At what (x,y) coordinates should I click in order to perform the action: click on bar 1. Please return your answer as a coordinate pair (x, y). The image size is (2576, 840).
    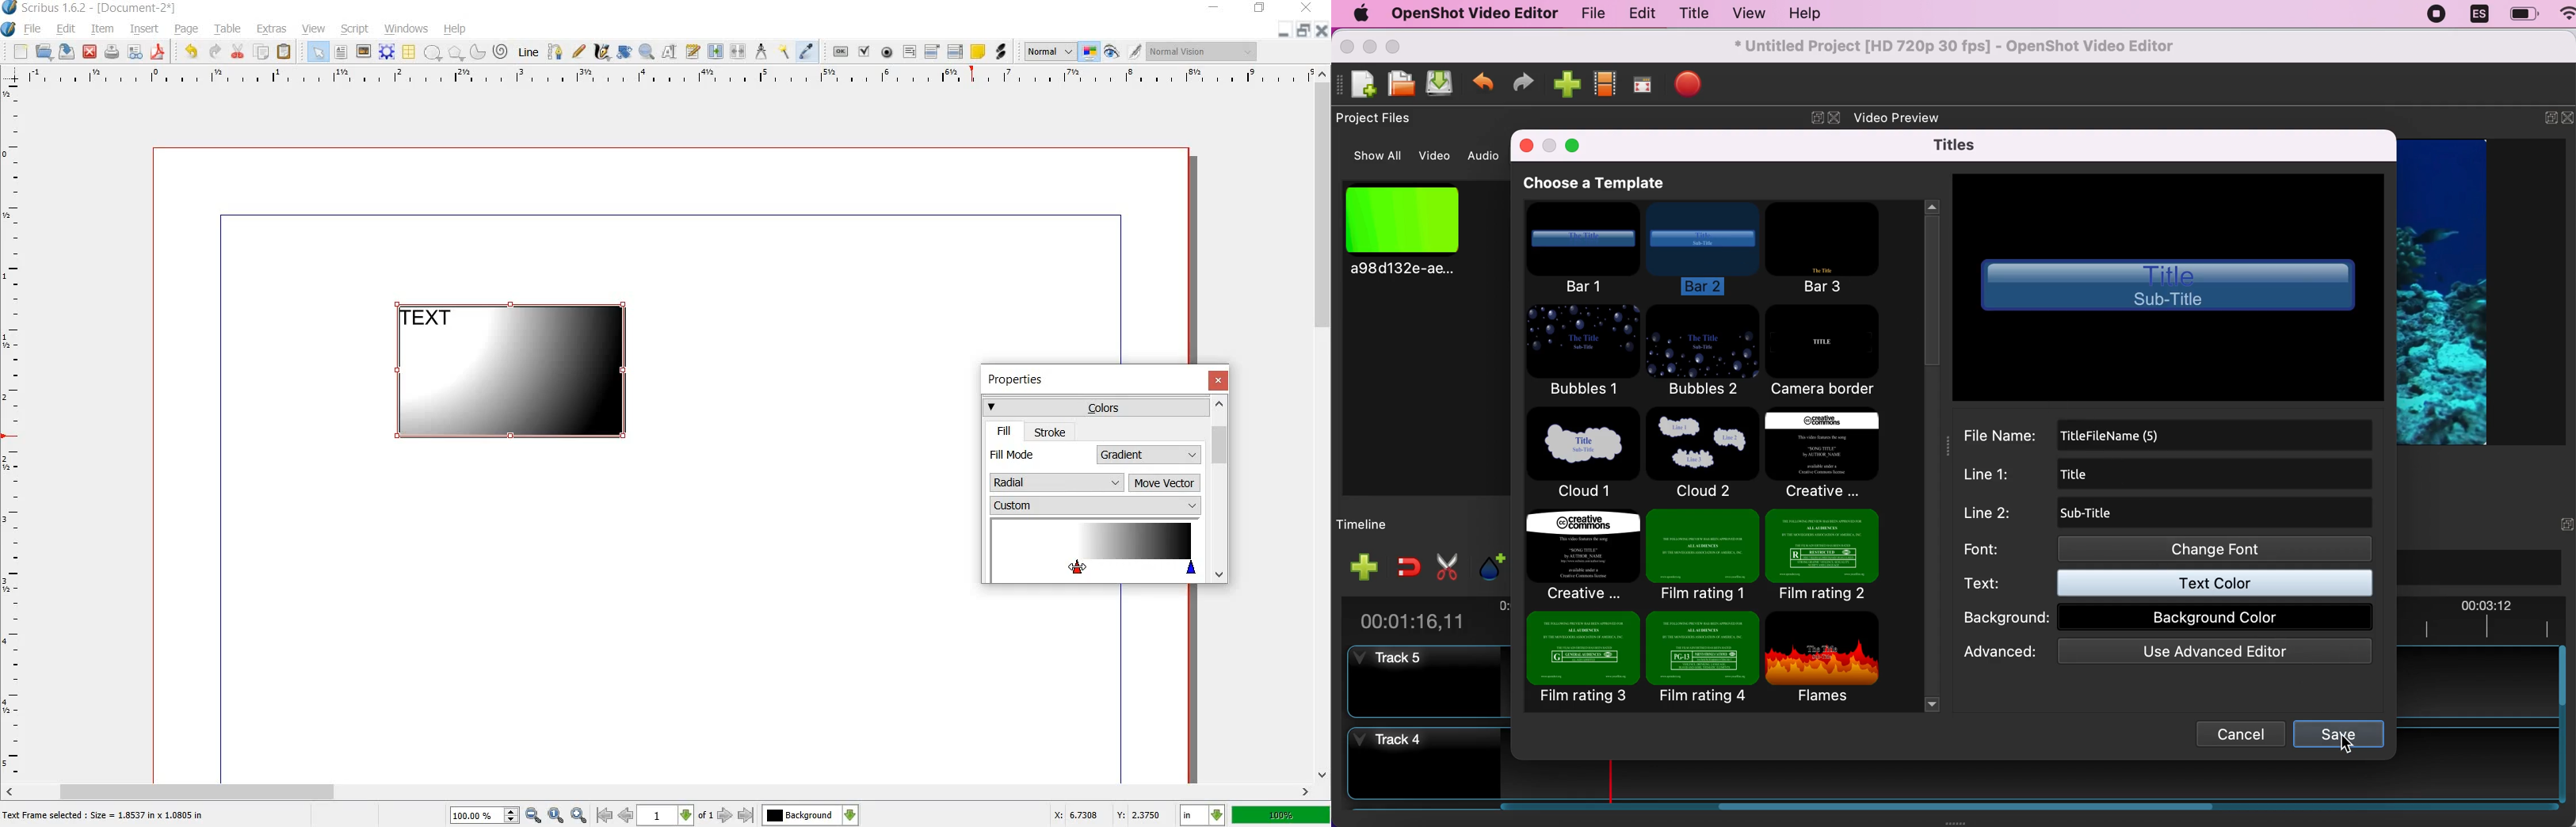
    Looking at the image, I should click on (1587, 249).